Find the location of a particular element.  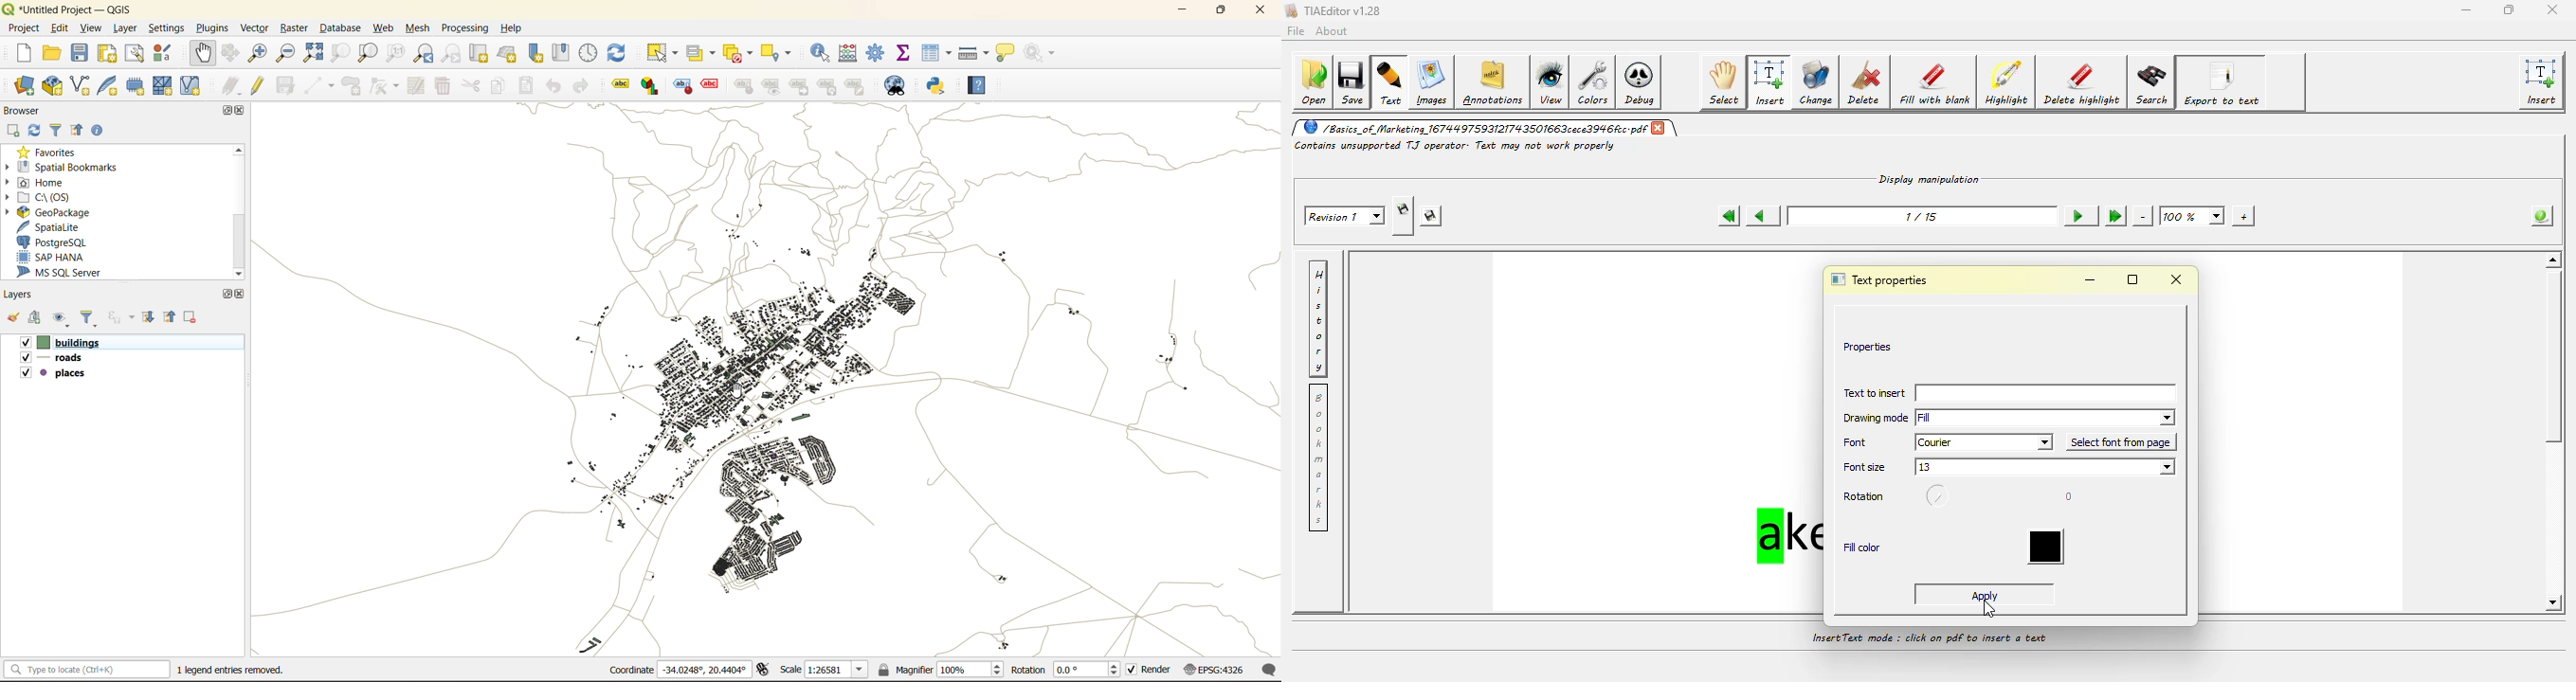

raster is located at coordinates (294, 28).